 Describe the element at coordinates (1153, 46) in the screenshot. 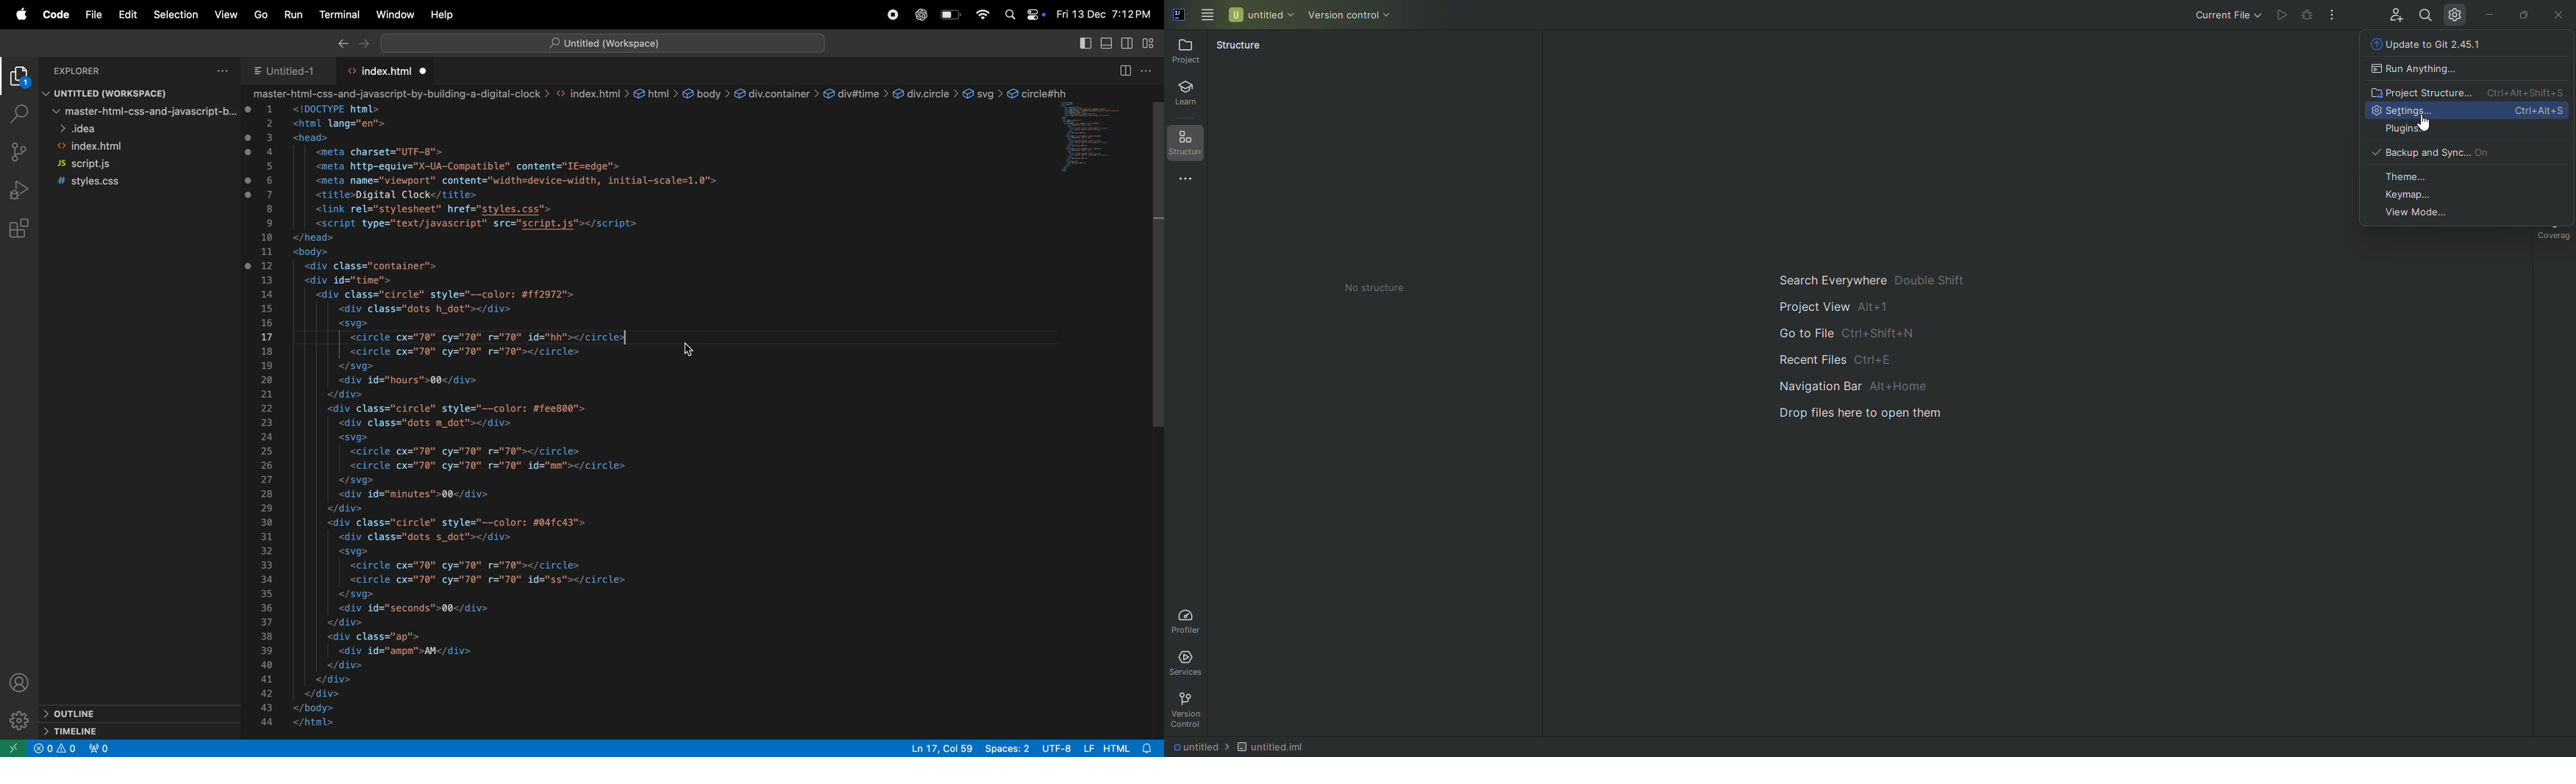

I see `customize layout` at that location.